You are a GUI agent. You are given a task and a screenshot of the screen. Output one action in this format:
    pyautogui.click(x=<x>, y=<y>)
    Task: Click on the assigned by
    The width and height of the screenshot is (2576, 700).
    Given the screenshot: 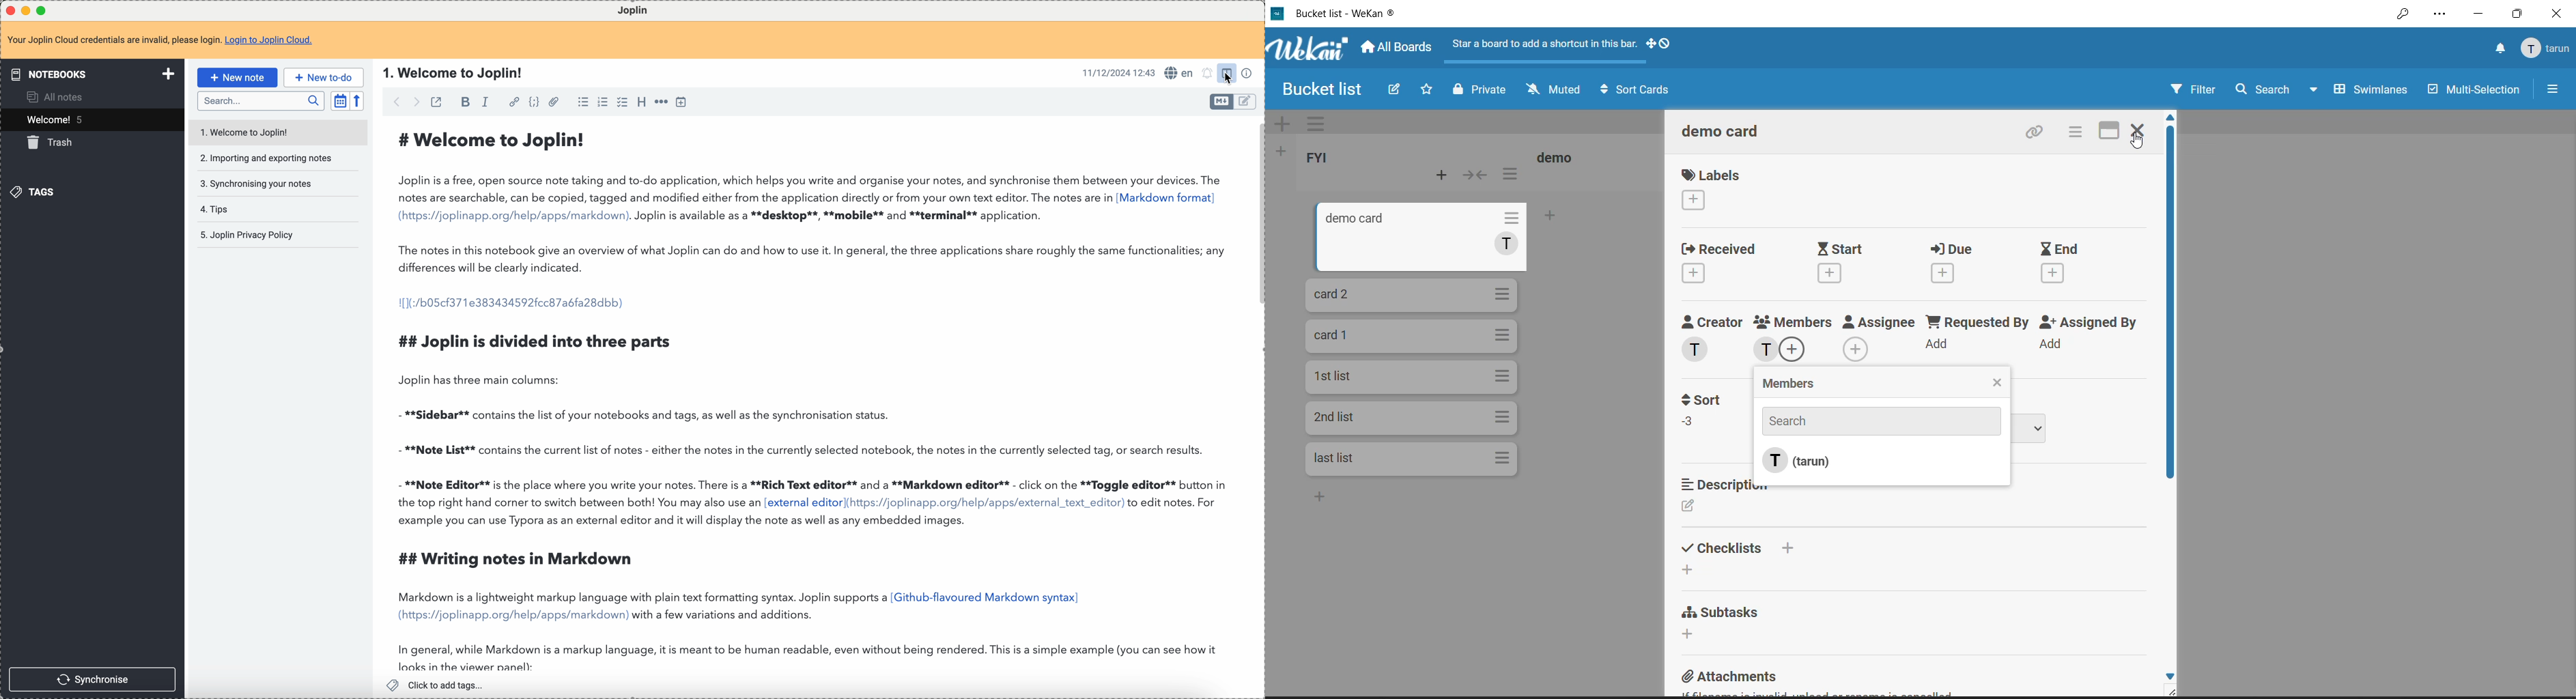 What is the action you would take?
    pyautogui.click(x=2089, y=322)
    